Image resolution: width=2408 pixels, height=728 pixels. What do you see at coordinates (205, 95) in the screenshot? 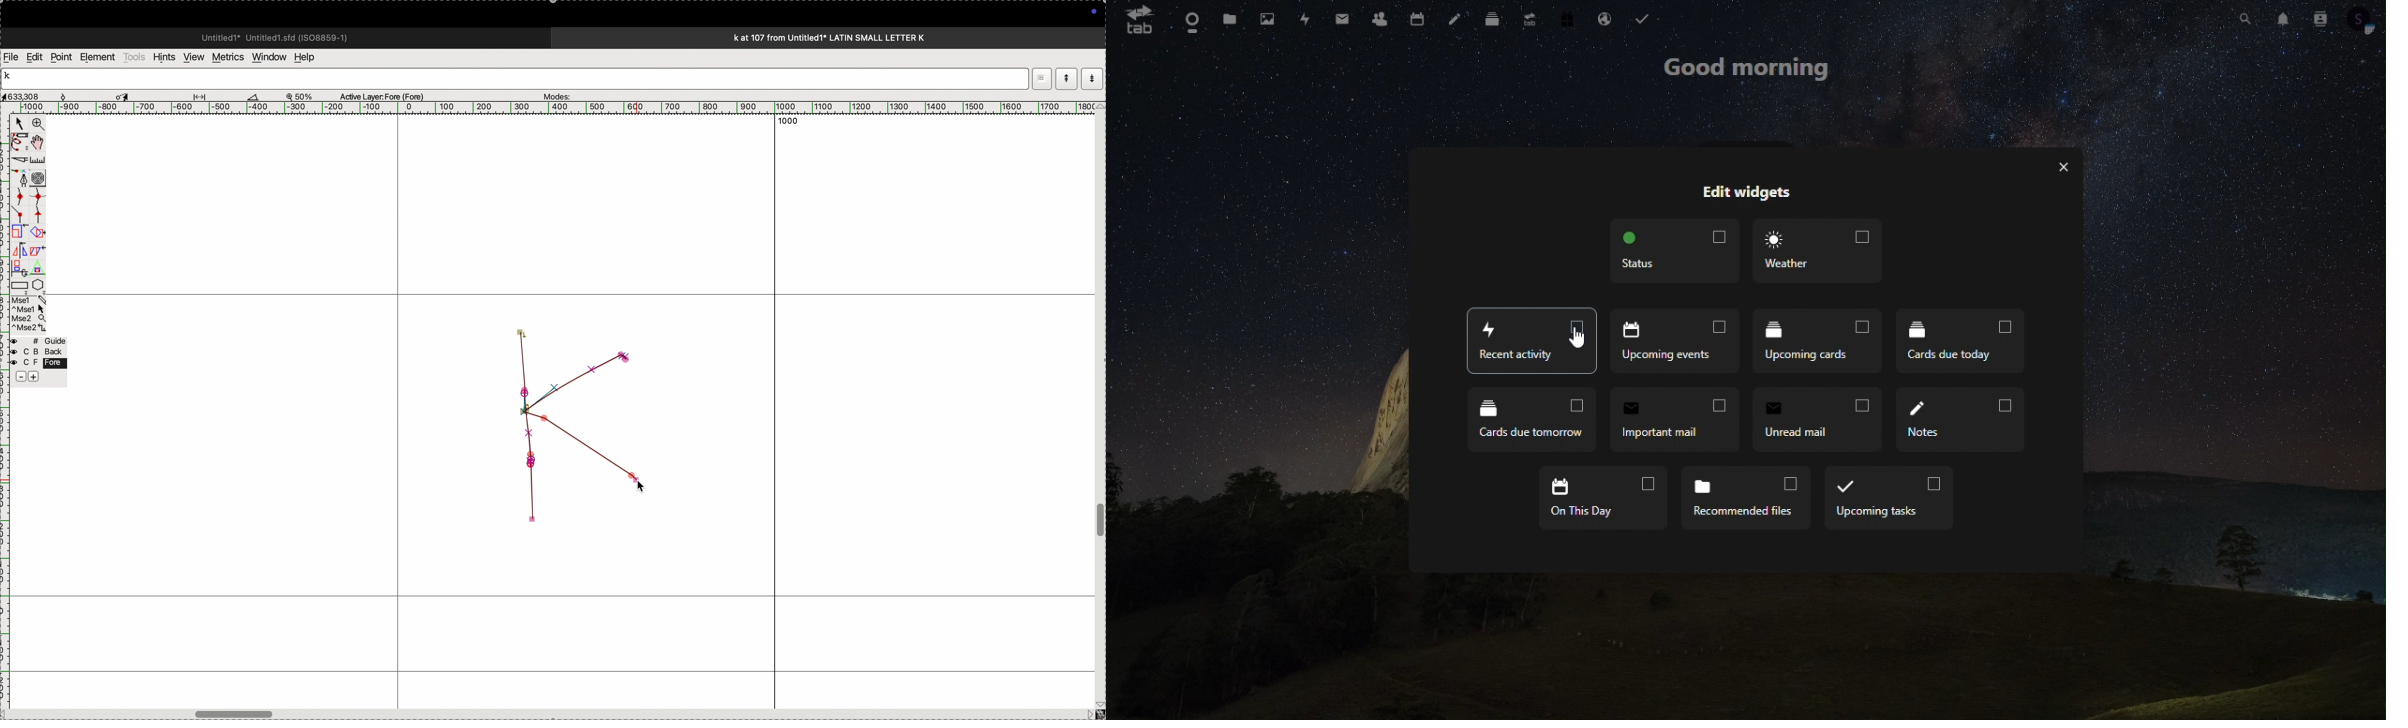
I see `drang` at bounding box center [205, 95].